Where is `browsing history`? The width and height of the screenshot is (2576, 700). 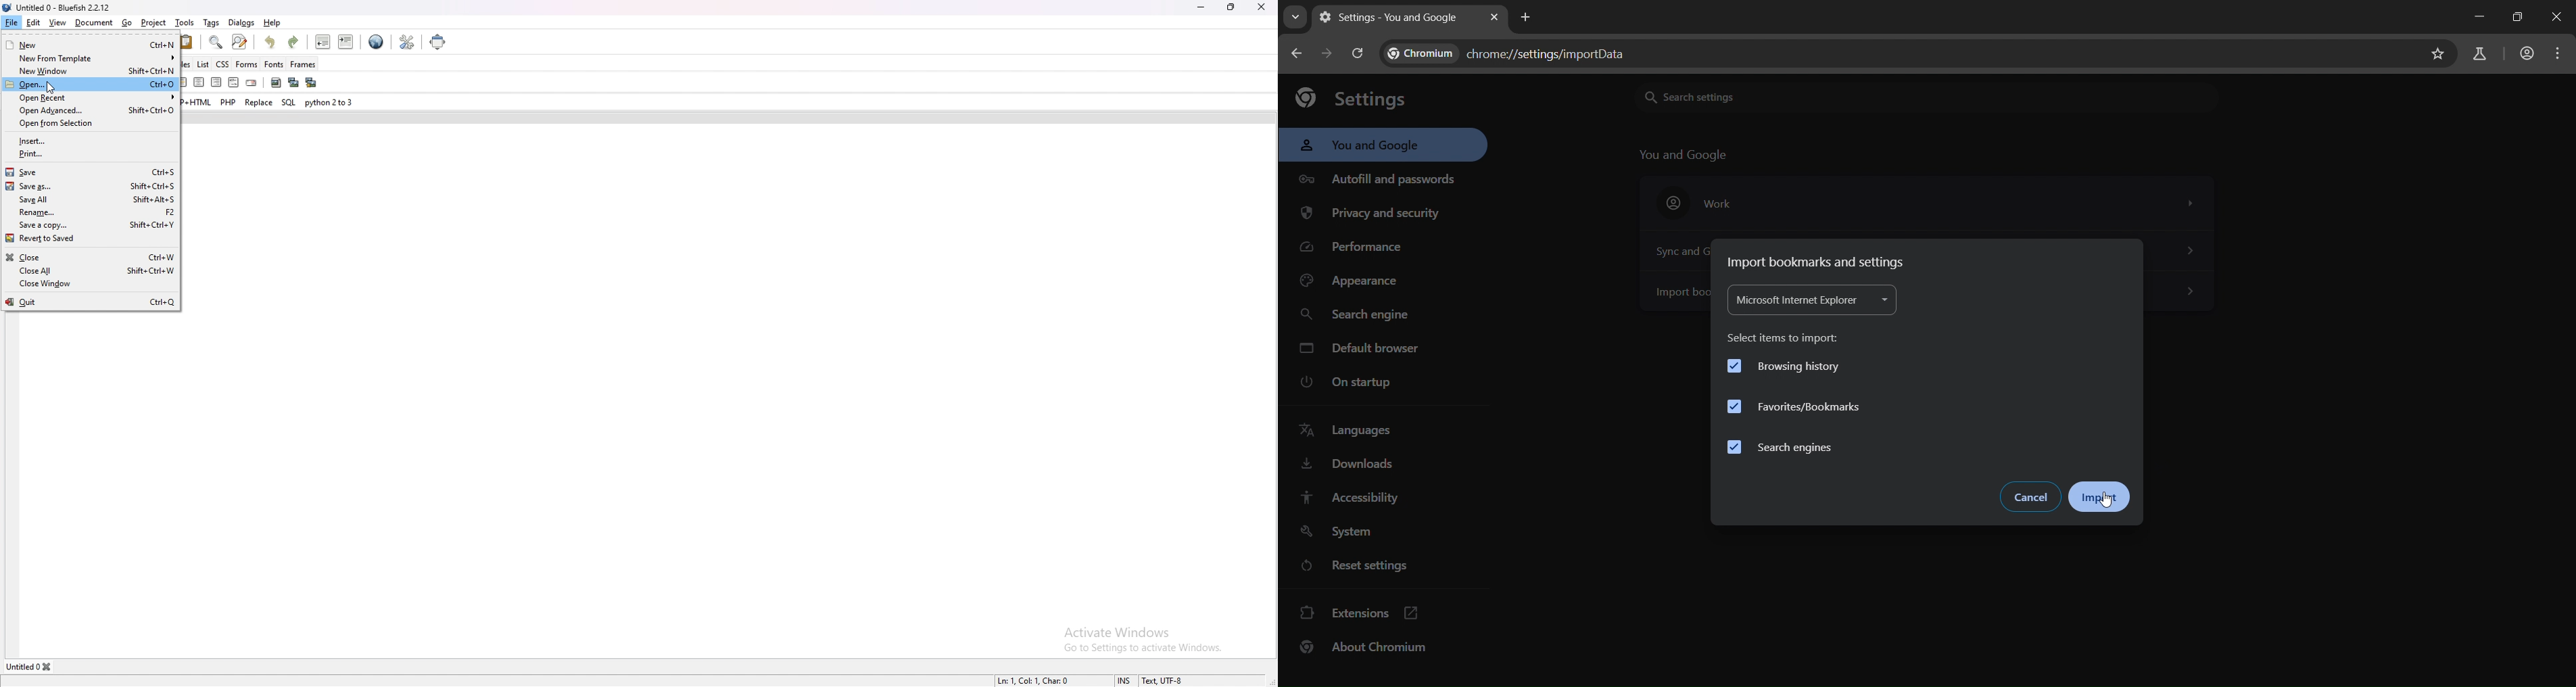 browsing history is located at coordinates (1781, 364).